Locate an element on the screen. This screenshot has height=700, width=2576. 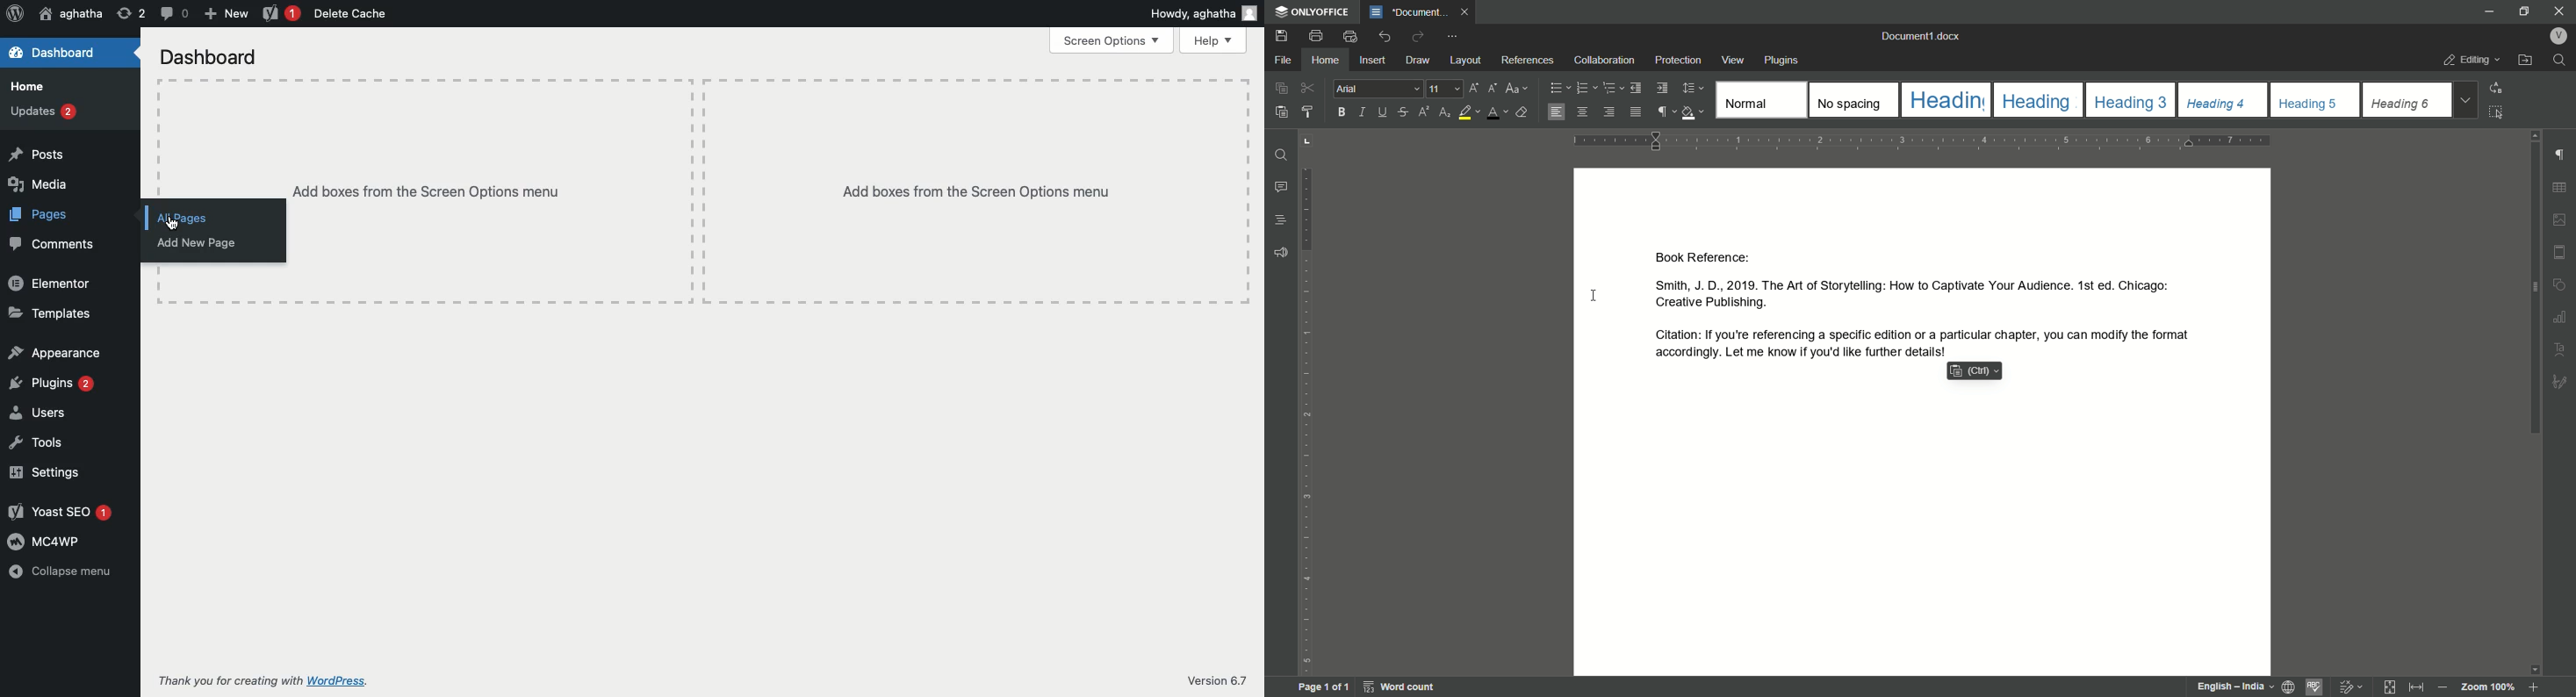
document title is located at coordinates (1409, 11).